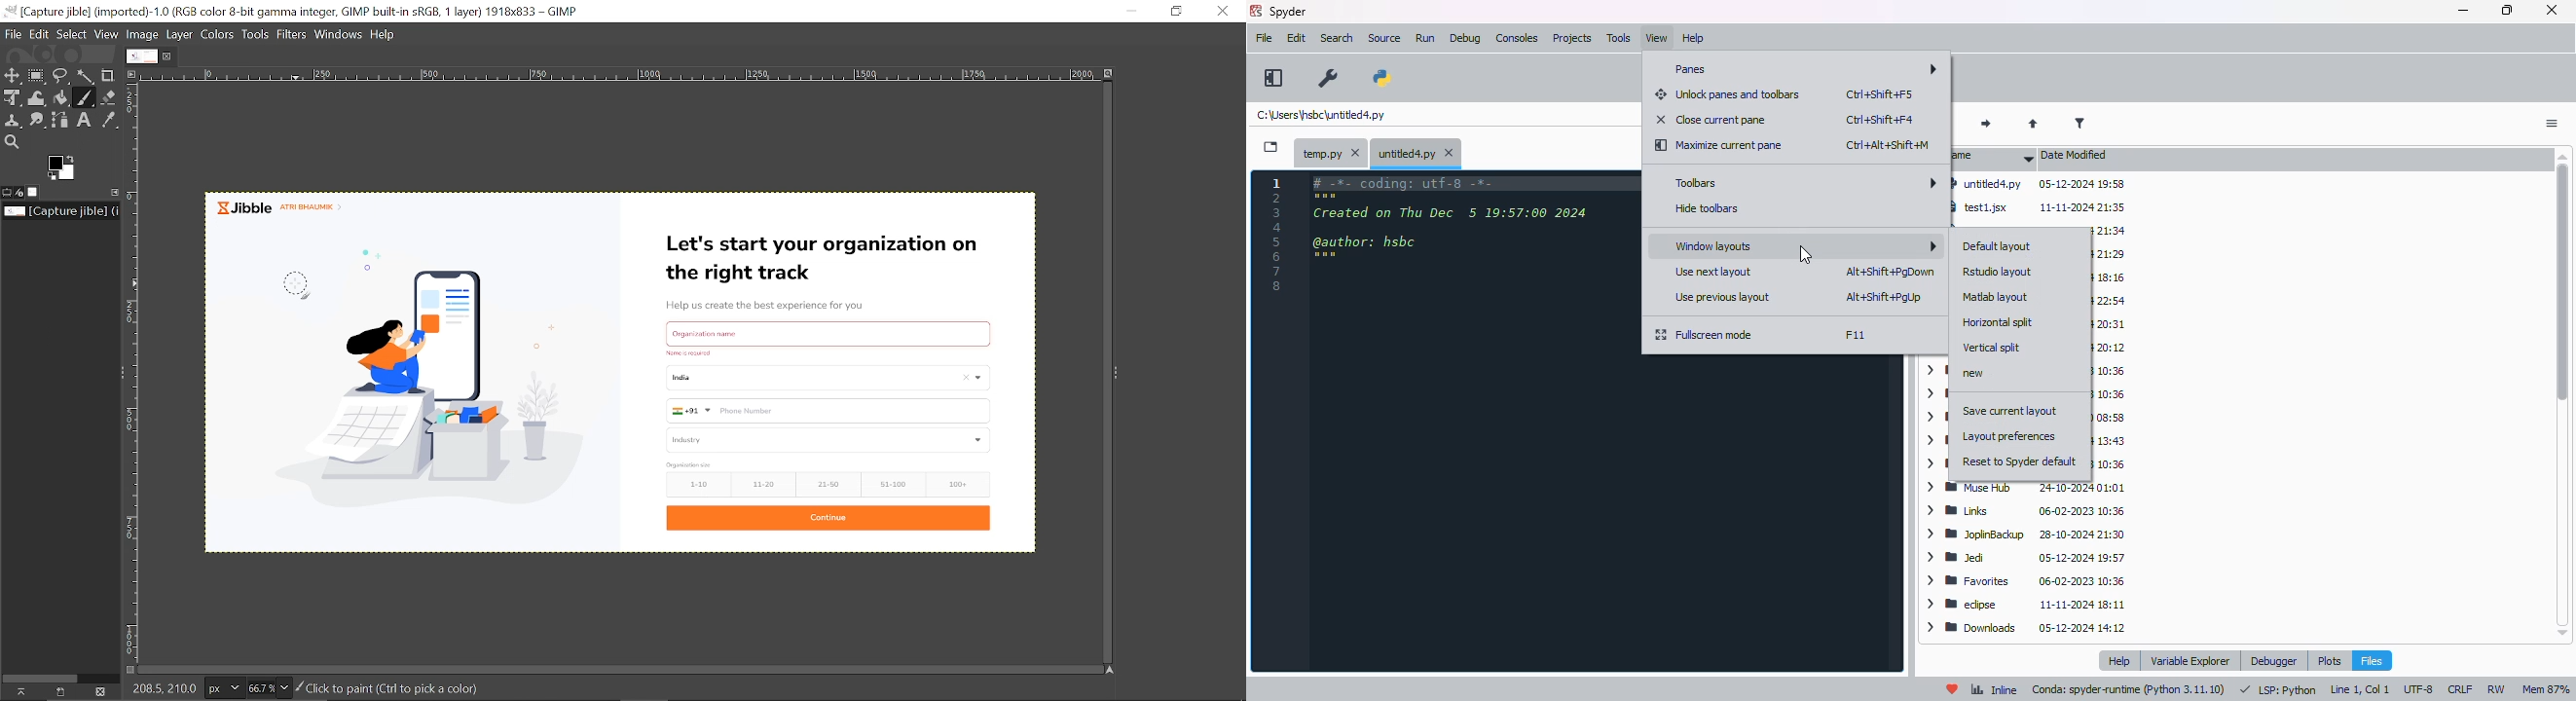  I want to click on date modified, so click(2075, 154).